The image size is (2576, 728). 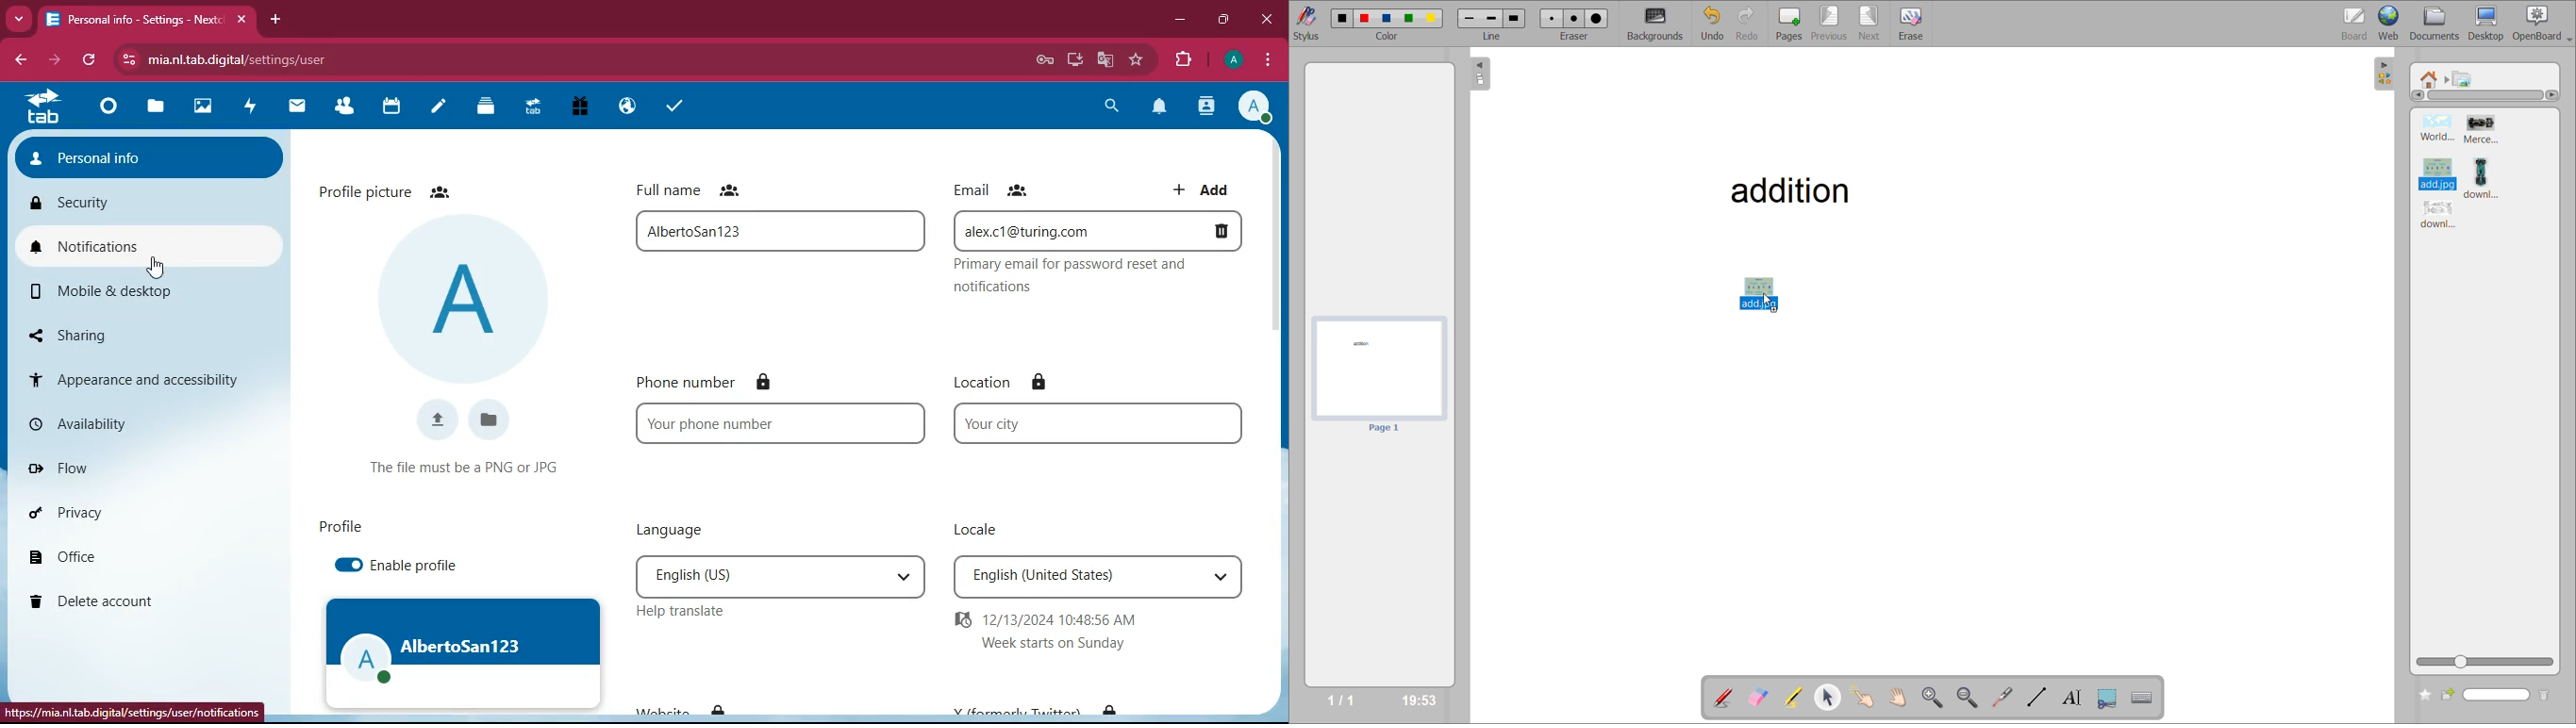 I want to click on profile, so click(x=1234, y=60).